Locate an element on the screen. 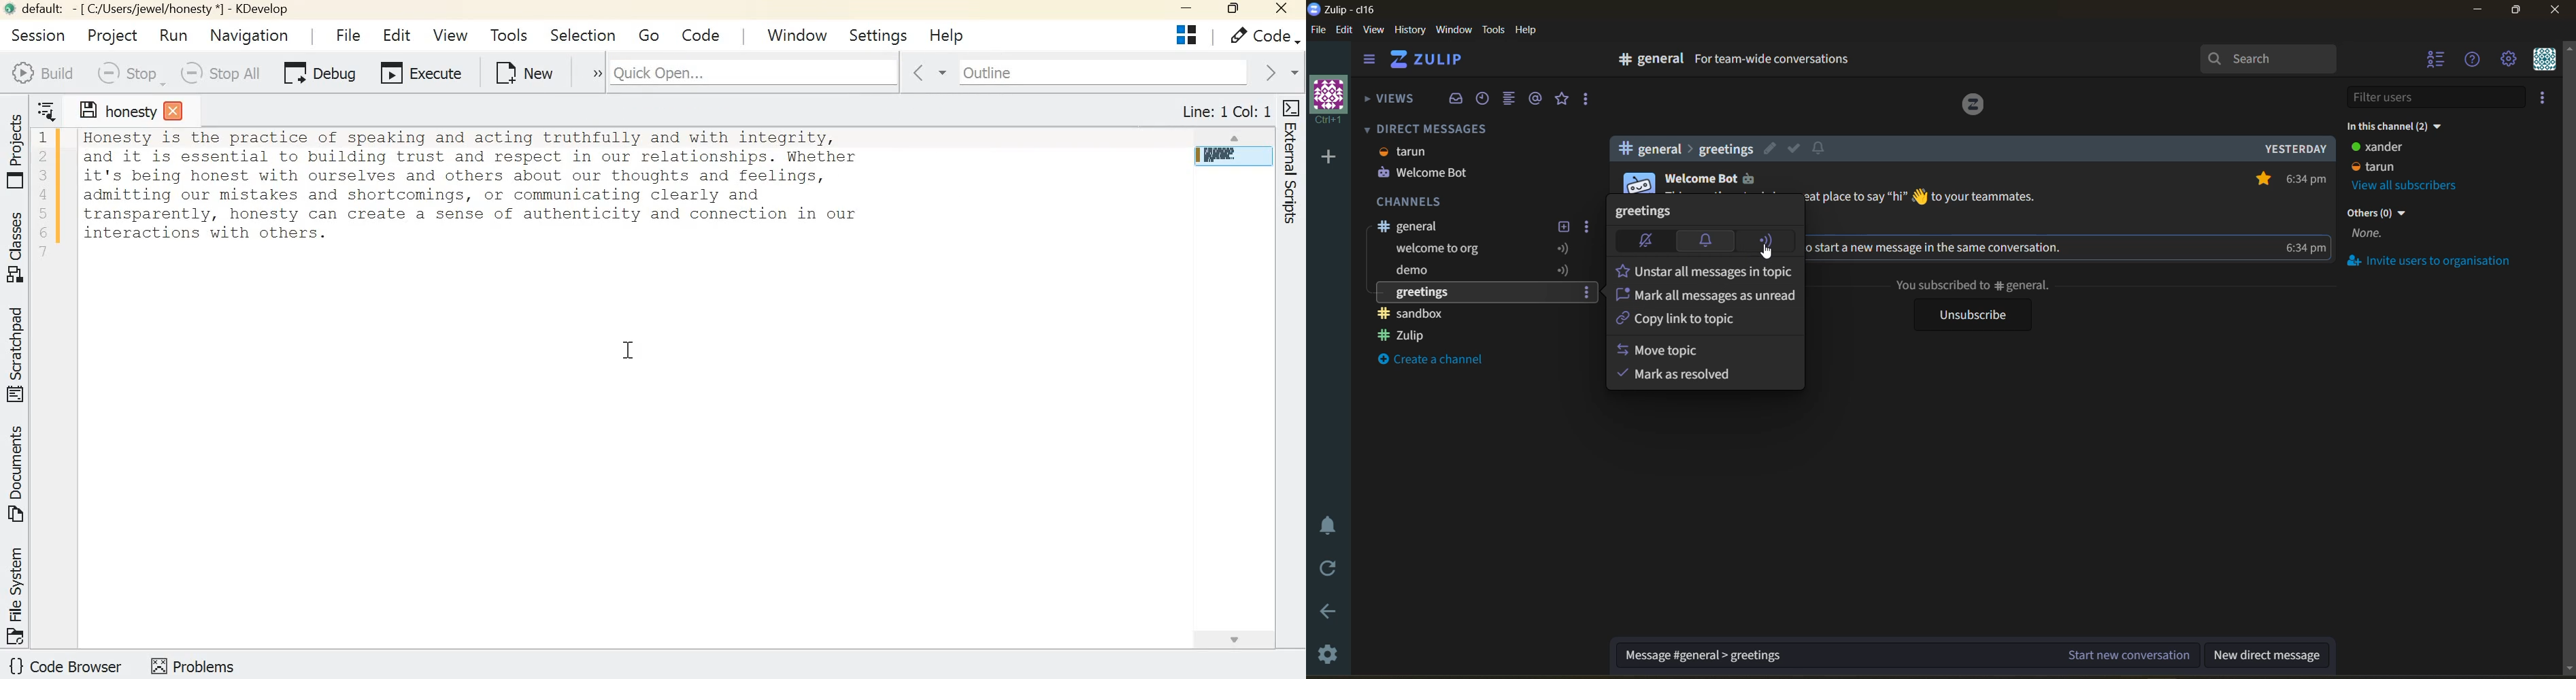 This screenshot has height=700, width=2576. edit is located at coordinates (1771, 148).